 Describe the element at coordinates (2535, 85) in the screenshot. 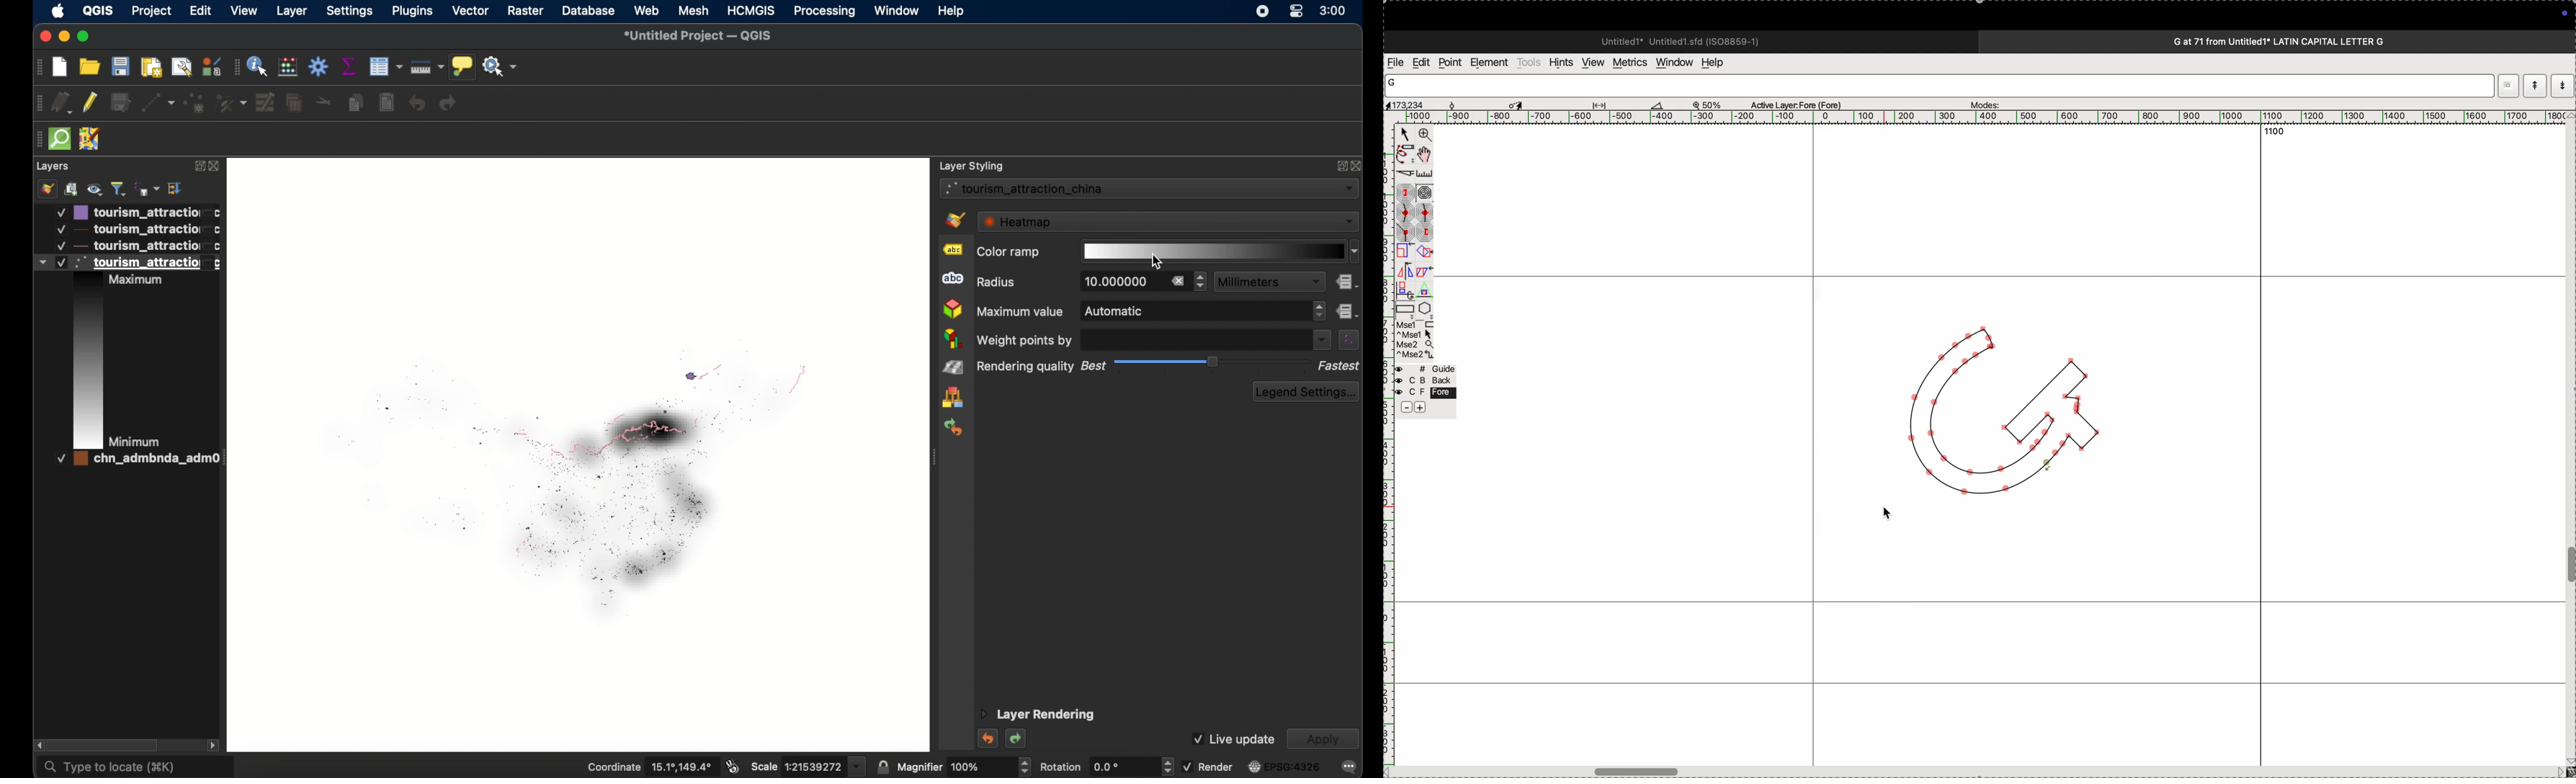

I see `show current word list` at that location.